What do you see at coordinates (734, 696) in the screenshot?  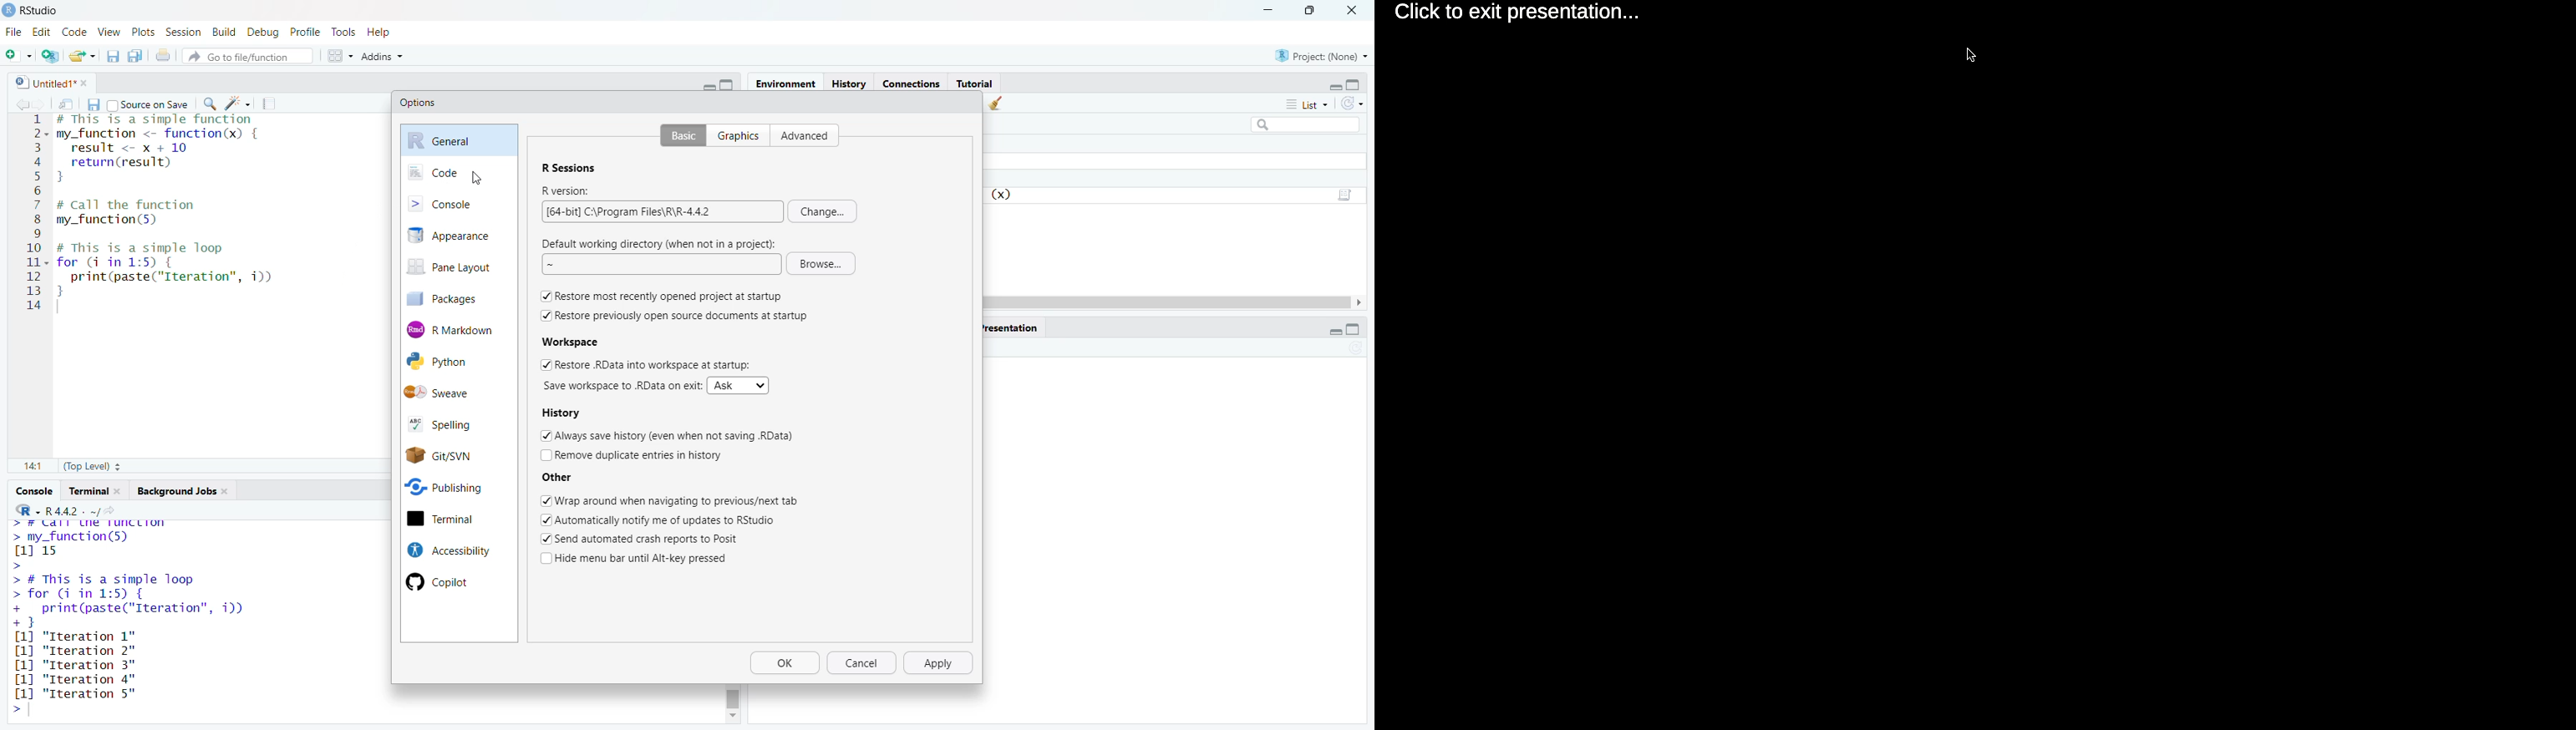 I see `scrollbar` at bounding box center [734, 696].